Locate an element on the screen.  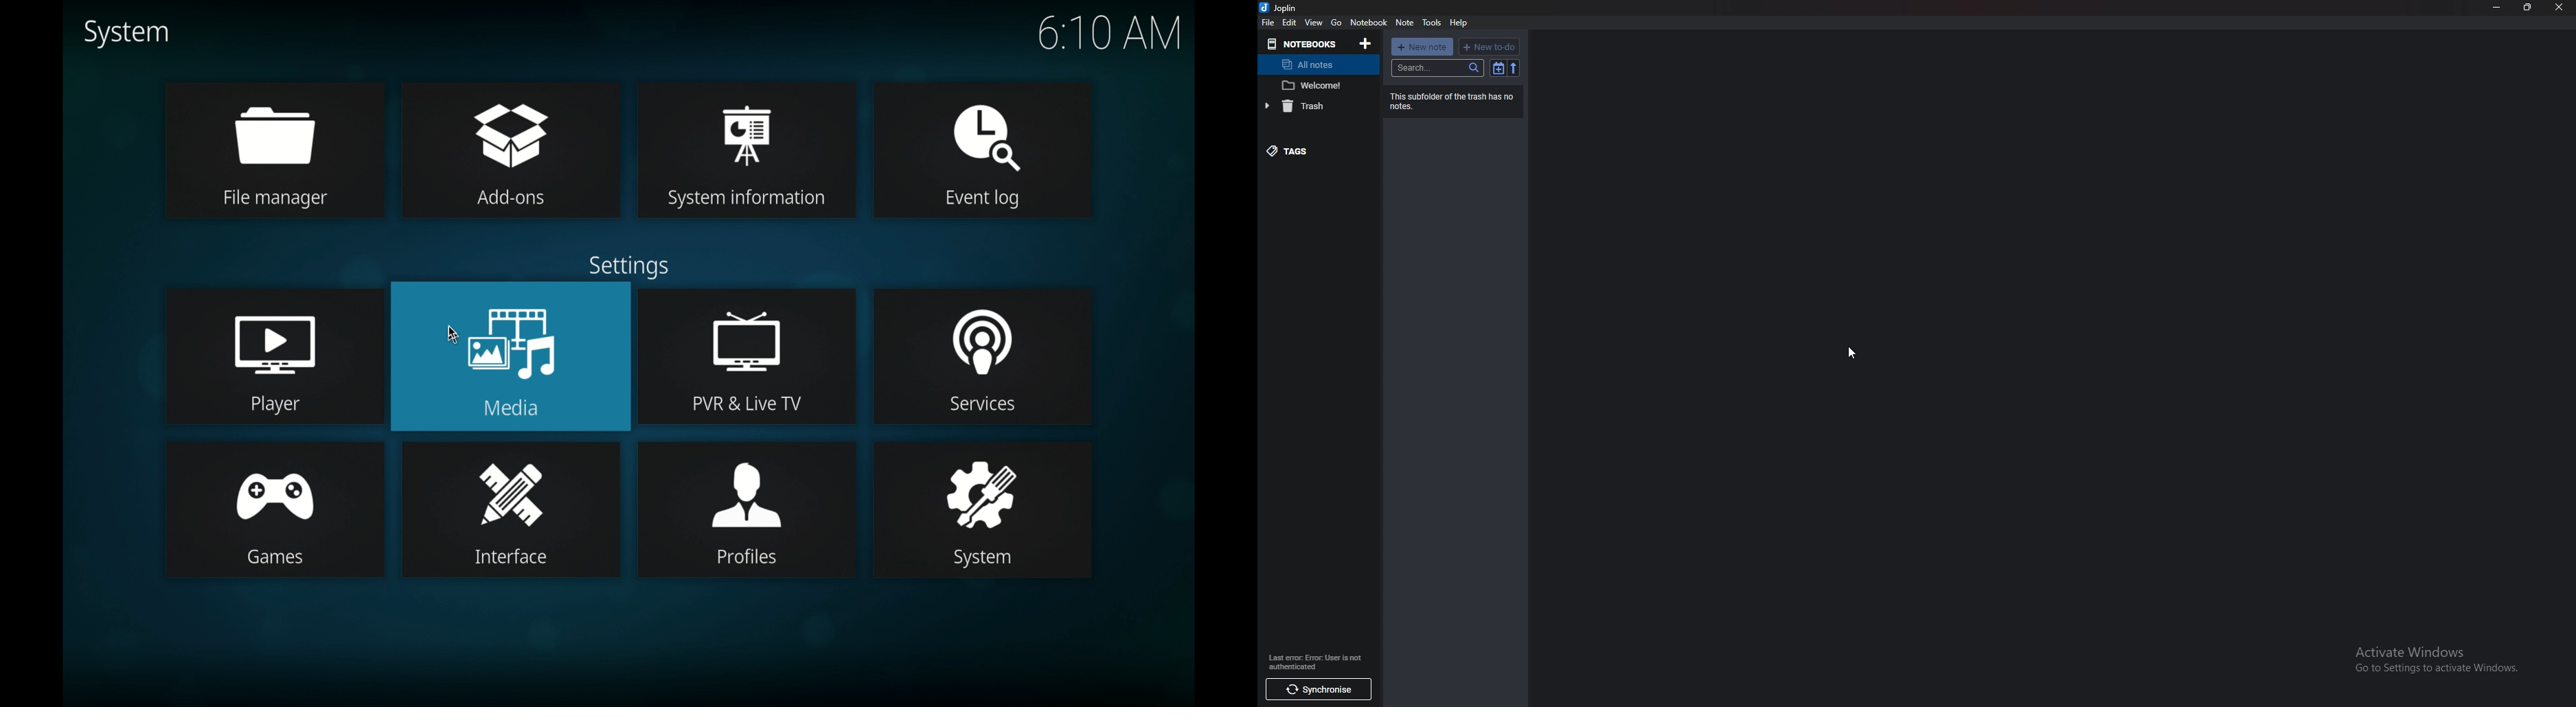
info is located at coordinates (1452, 102).